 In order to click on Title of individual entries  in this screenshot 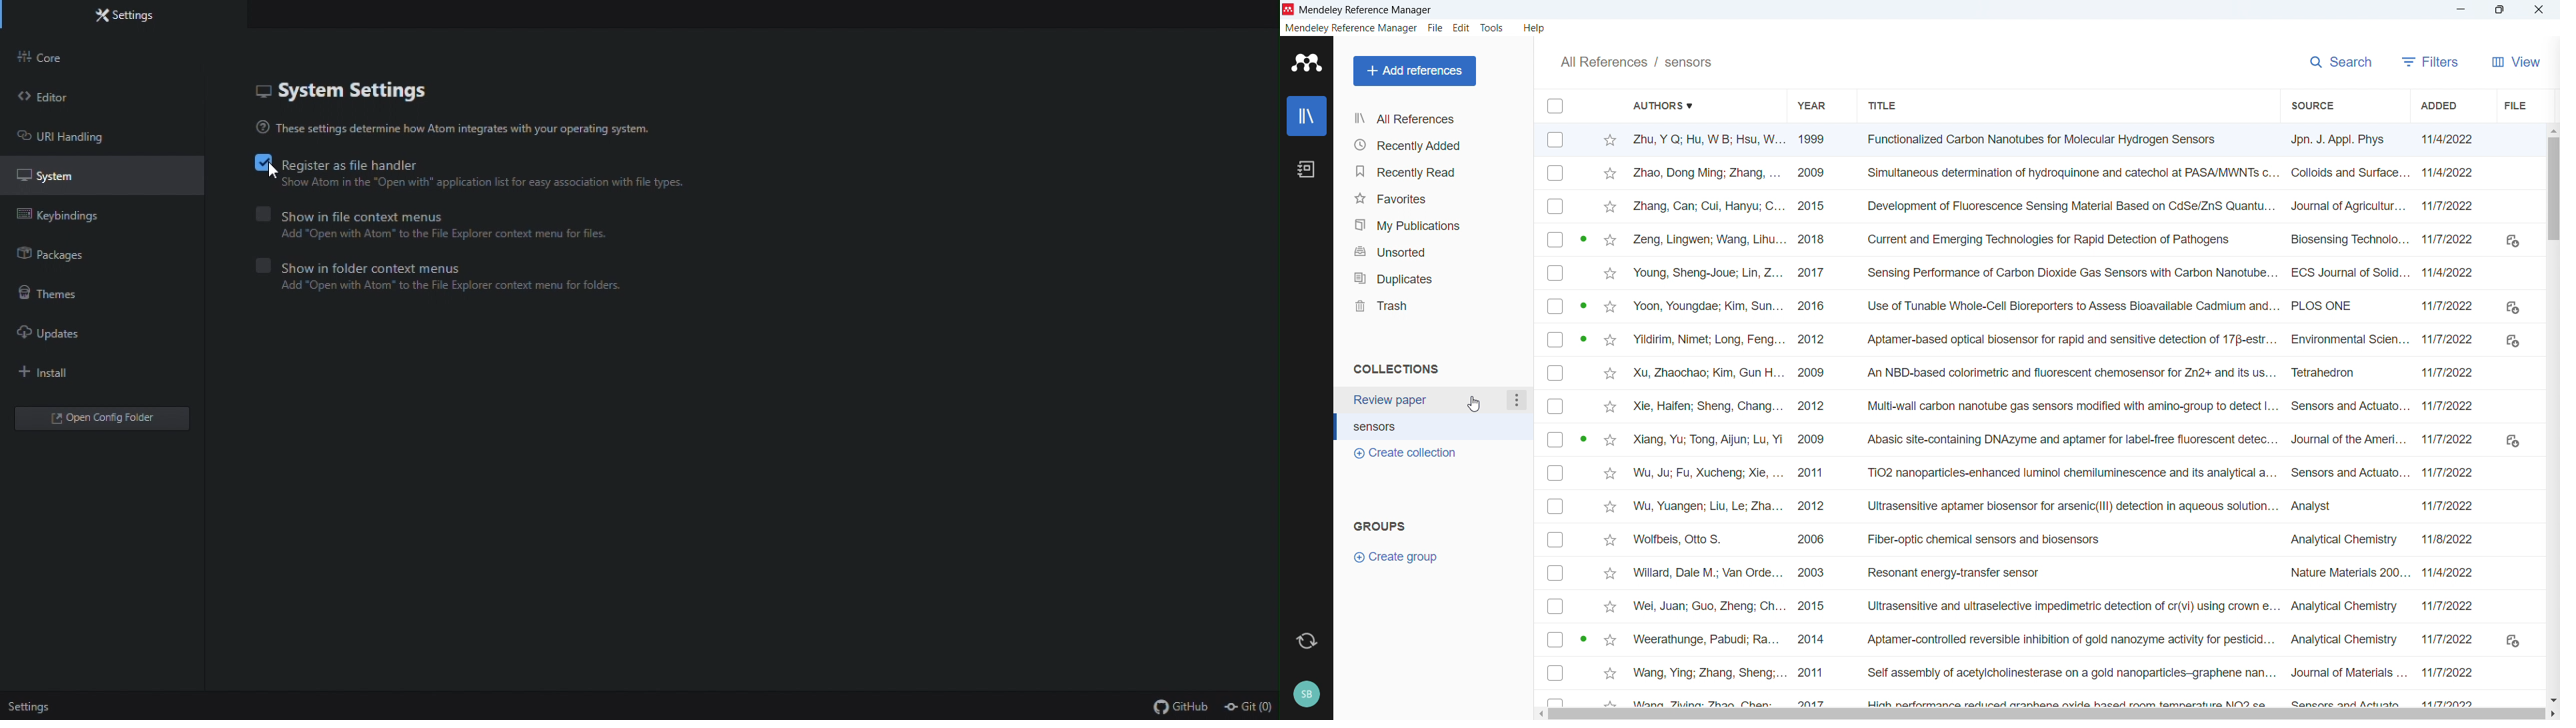, I will do `click(2068, 418)`.